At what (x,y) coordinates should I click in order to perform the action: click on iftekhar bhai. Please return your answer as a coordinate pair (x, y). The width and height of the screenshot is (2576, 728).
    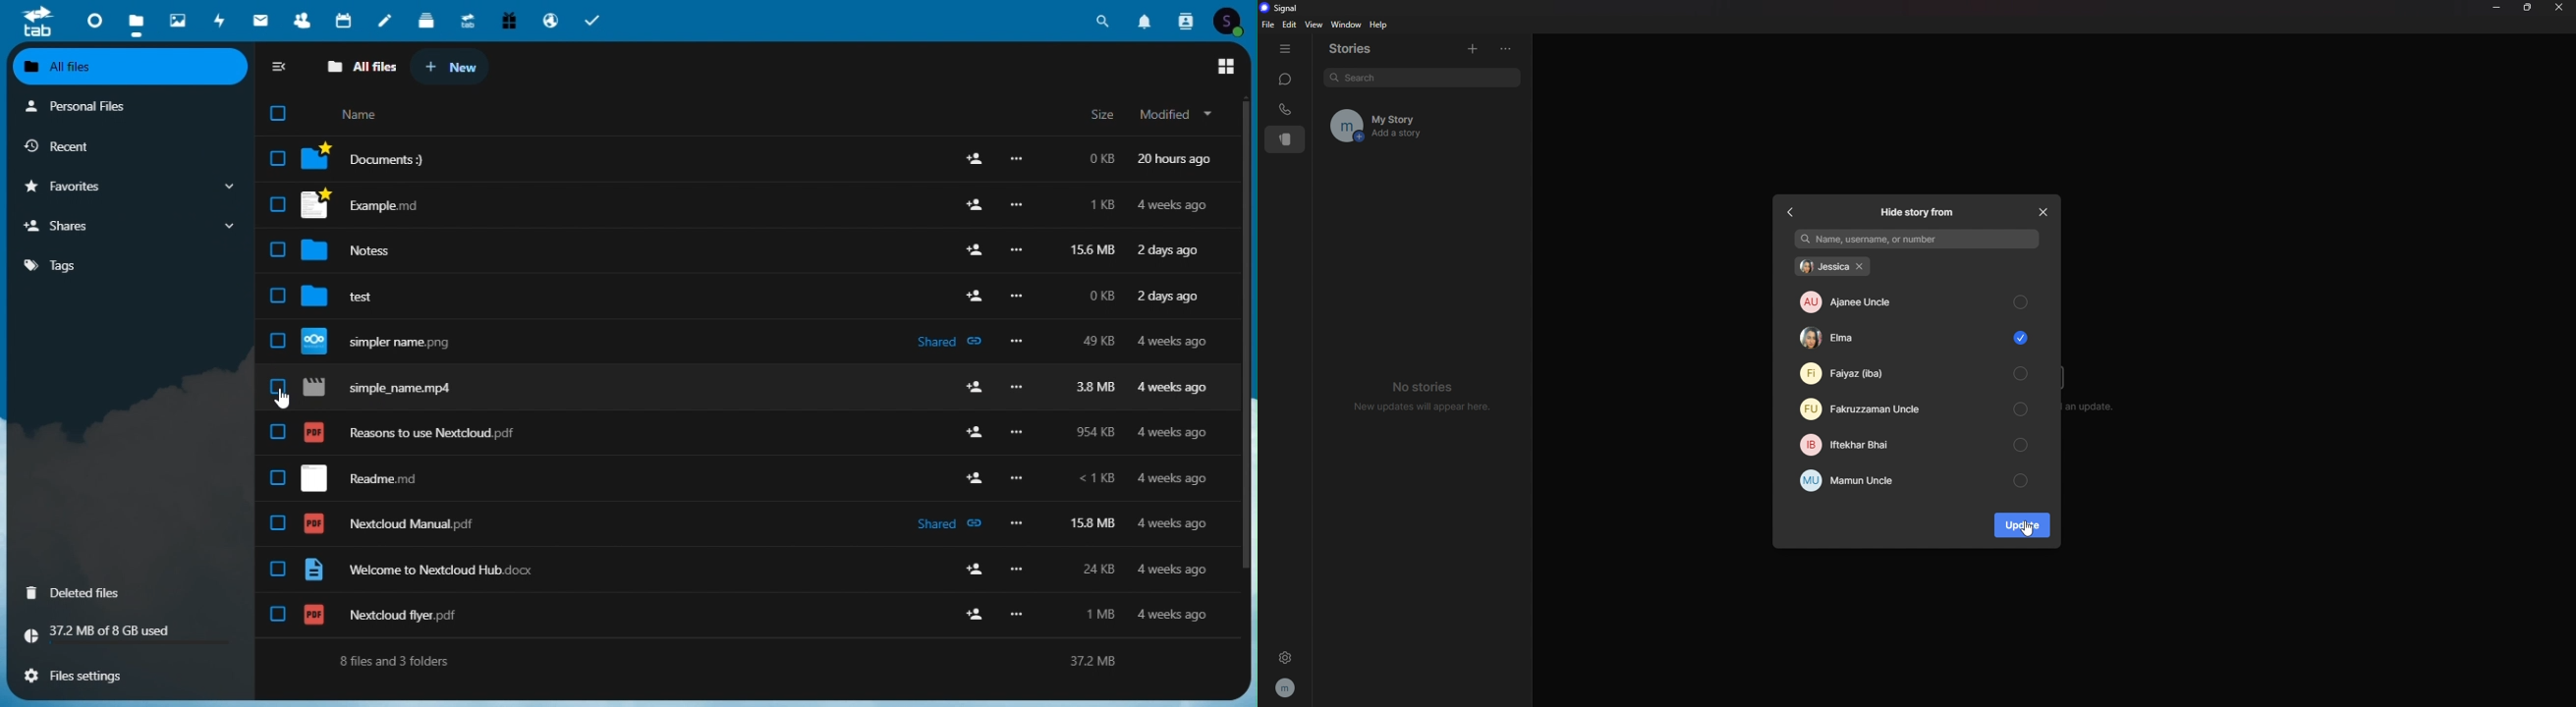
    Looking at the image, I should click on (1914, 443).